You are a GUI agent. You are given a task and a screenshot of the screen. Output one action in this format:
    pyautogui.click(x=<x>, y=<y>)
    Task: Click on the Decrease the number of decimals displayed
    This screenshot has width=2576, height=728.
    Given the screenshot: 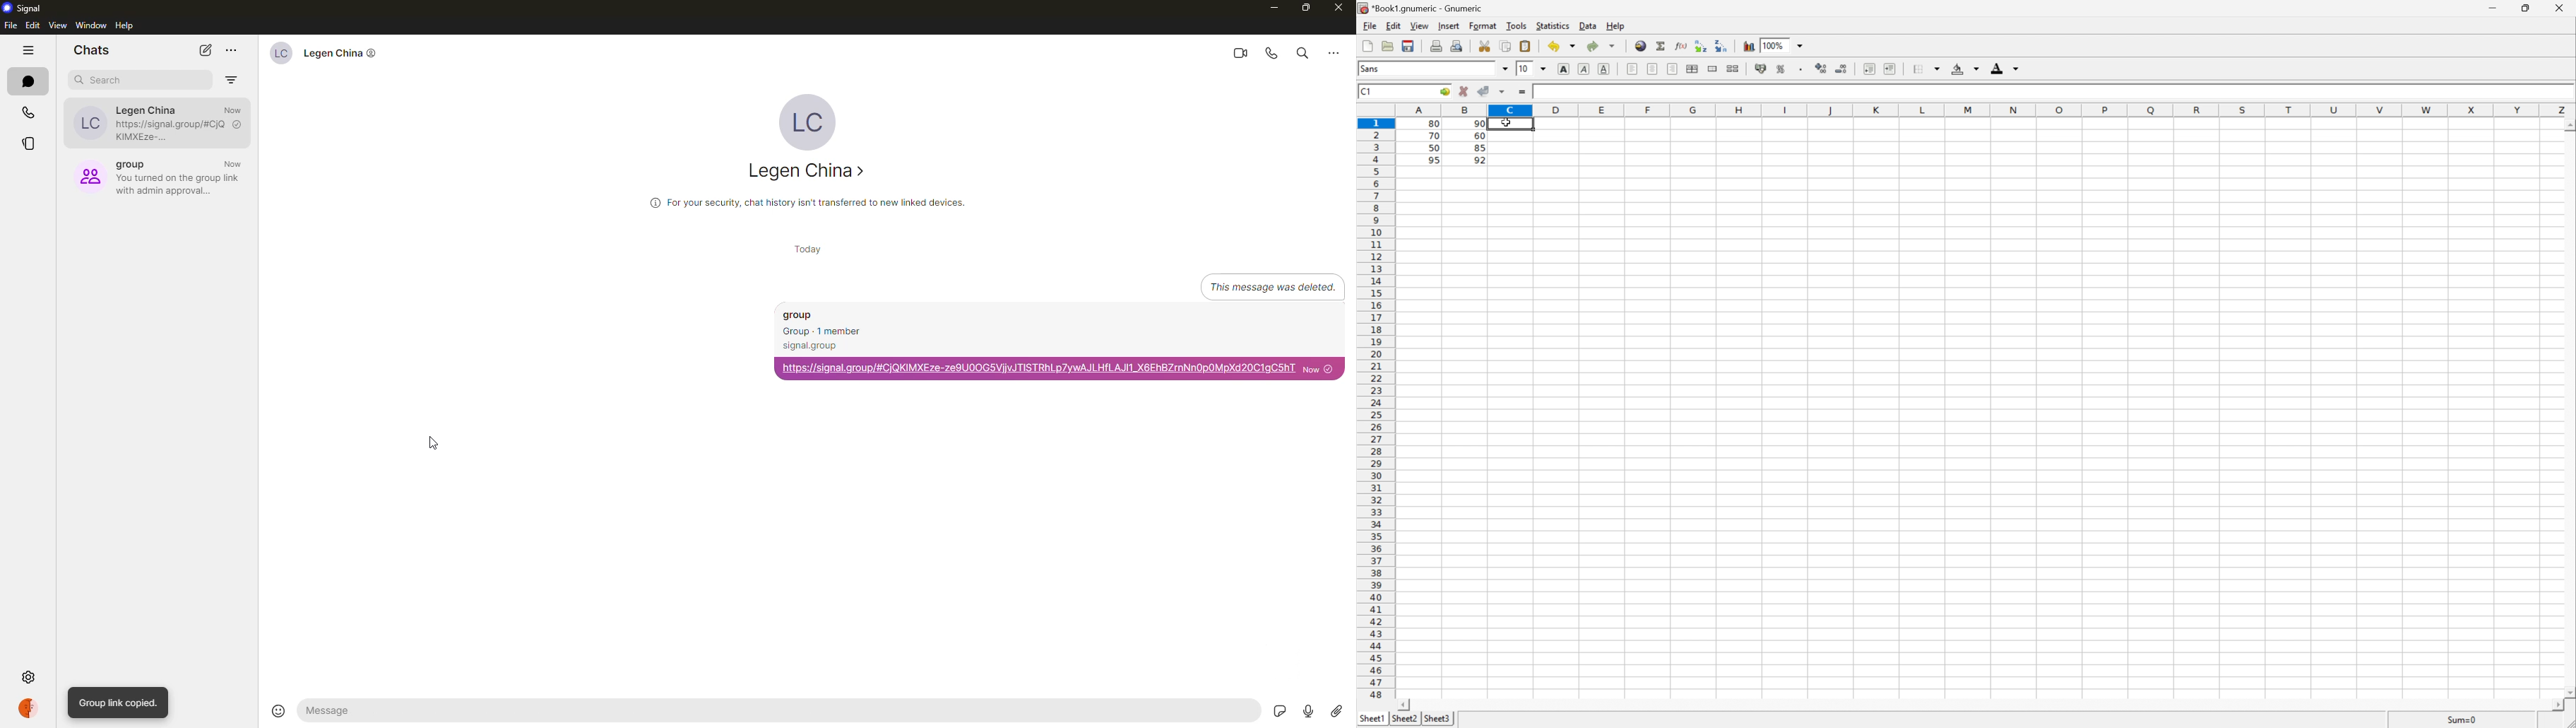 What is the action you would take?
    pyautogui.click(x=1844, y=68)
    